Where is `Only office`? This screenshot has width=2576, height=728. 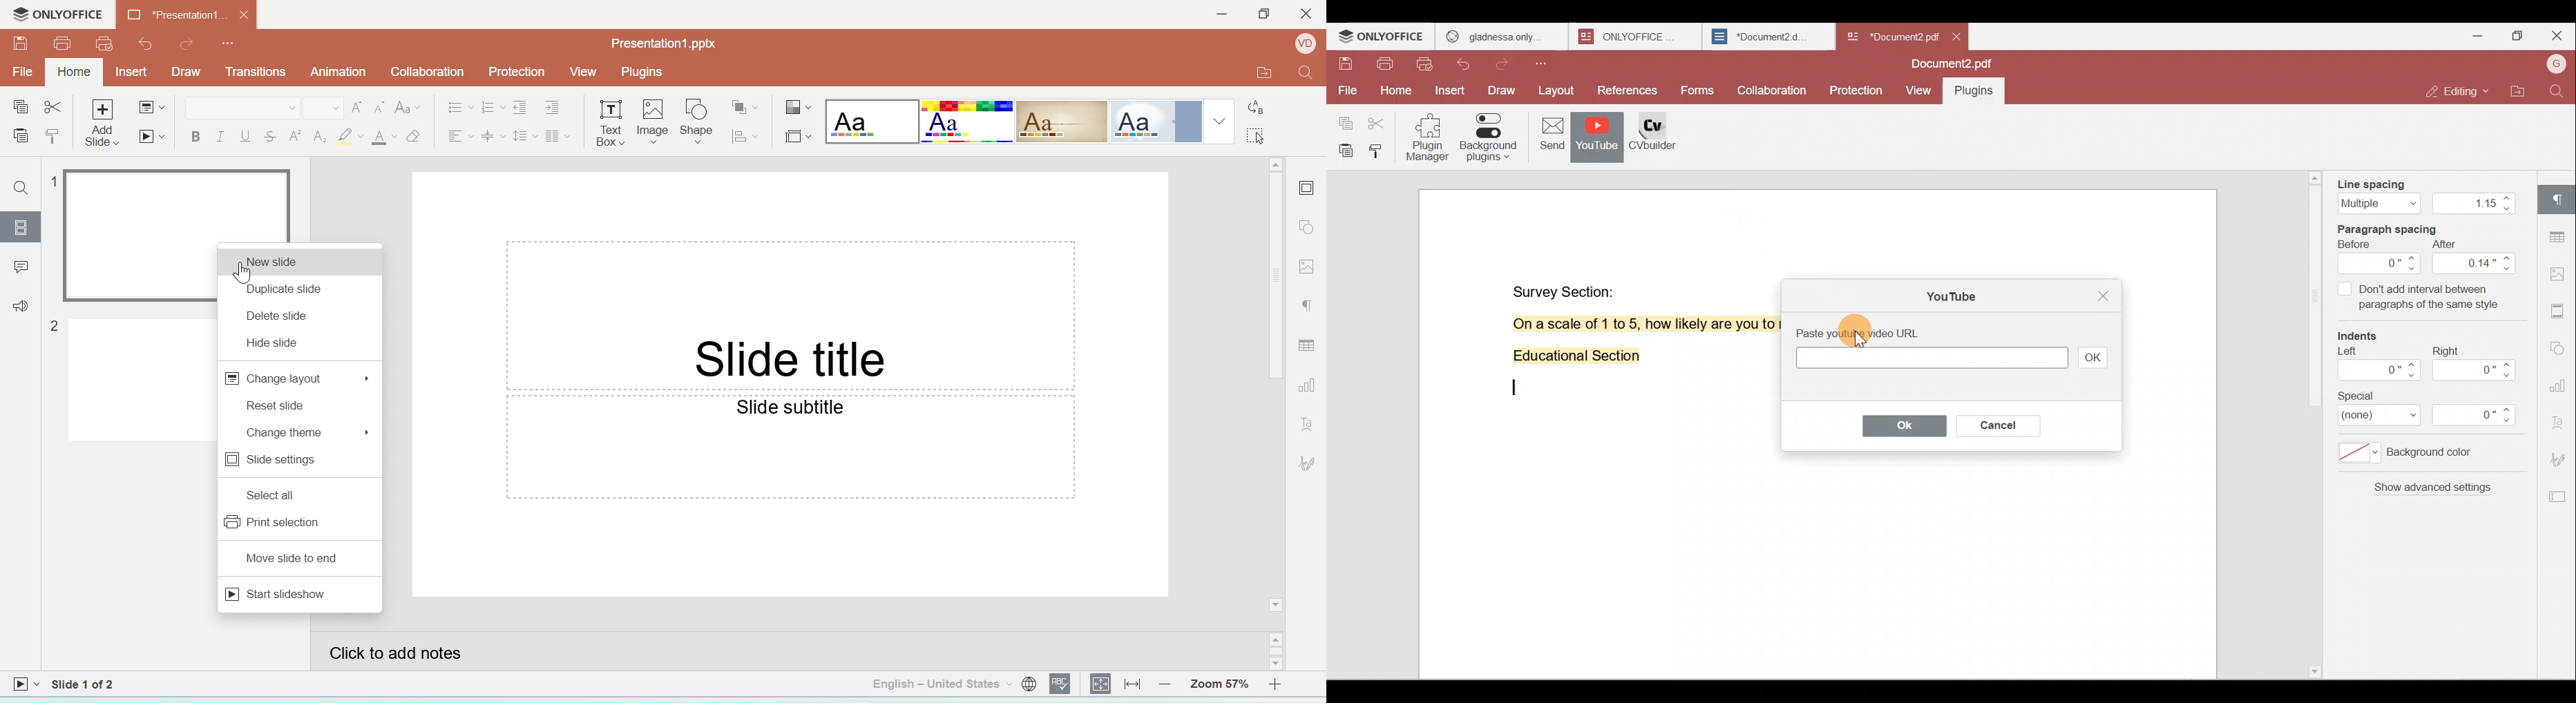
Only office is located at coordinates (59, 15).